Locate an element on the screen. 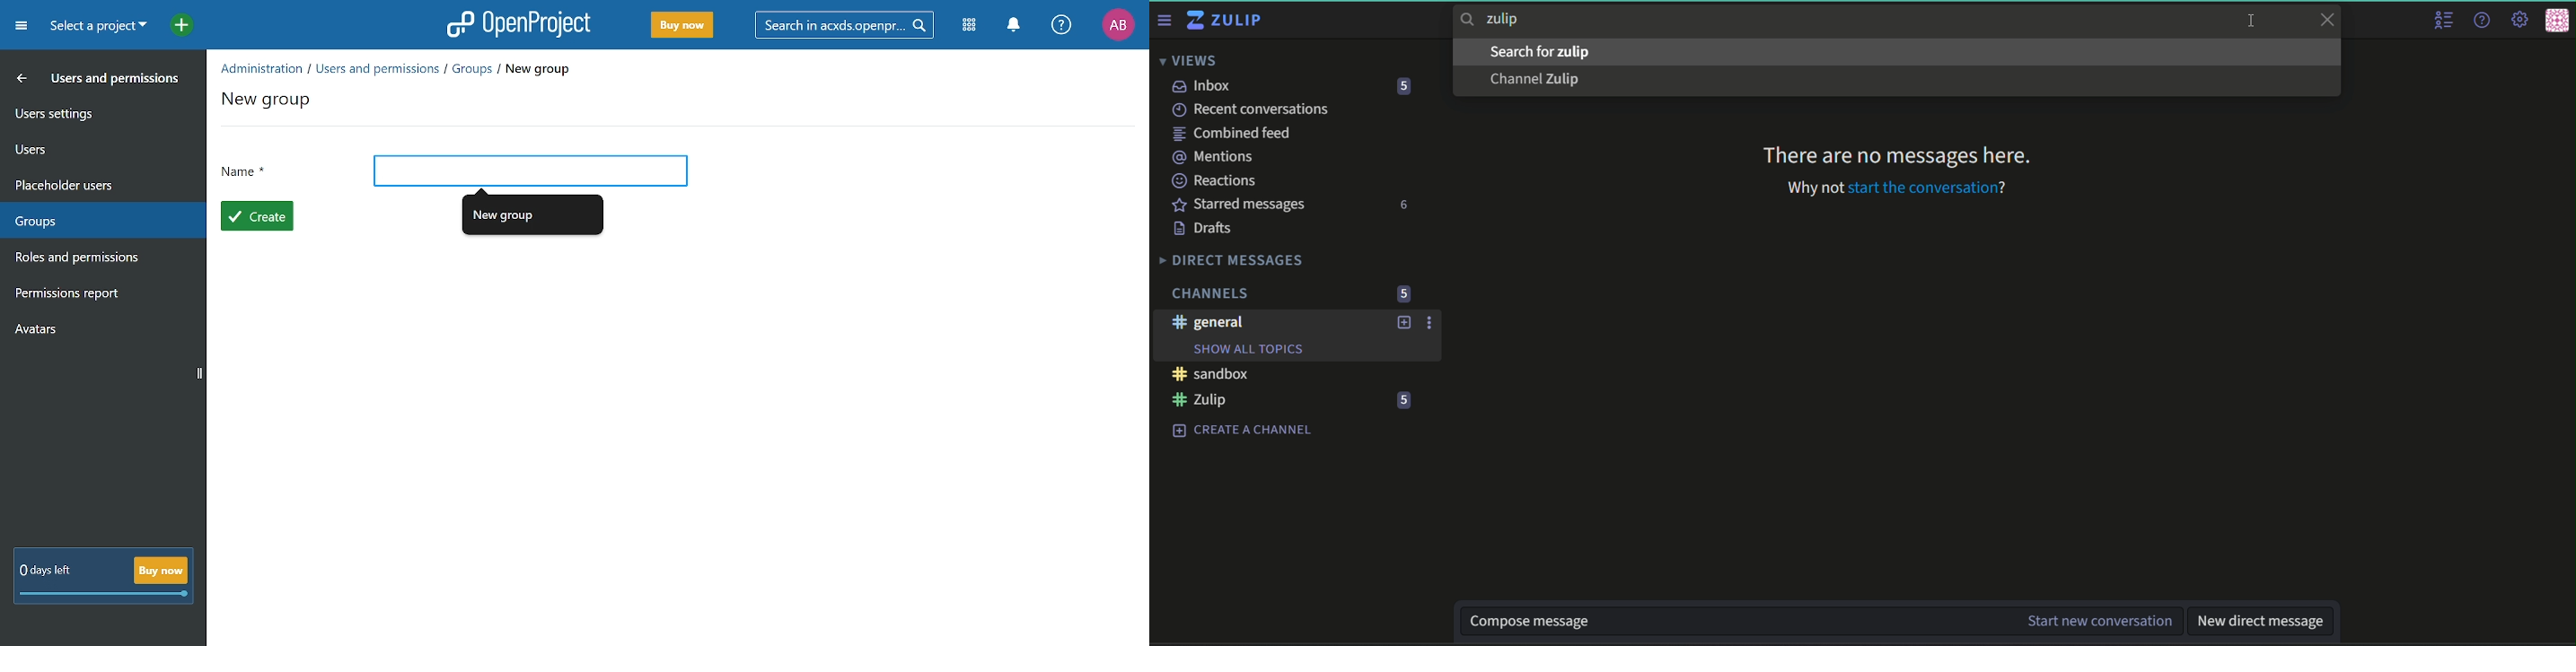 This screenshot has width=2576, height=672. Current project is located at coordinates (98, 27).